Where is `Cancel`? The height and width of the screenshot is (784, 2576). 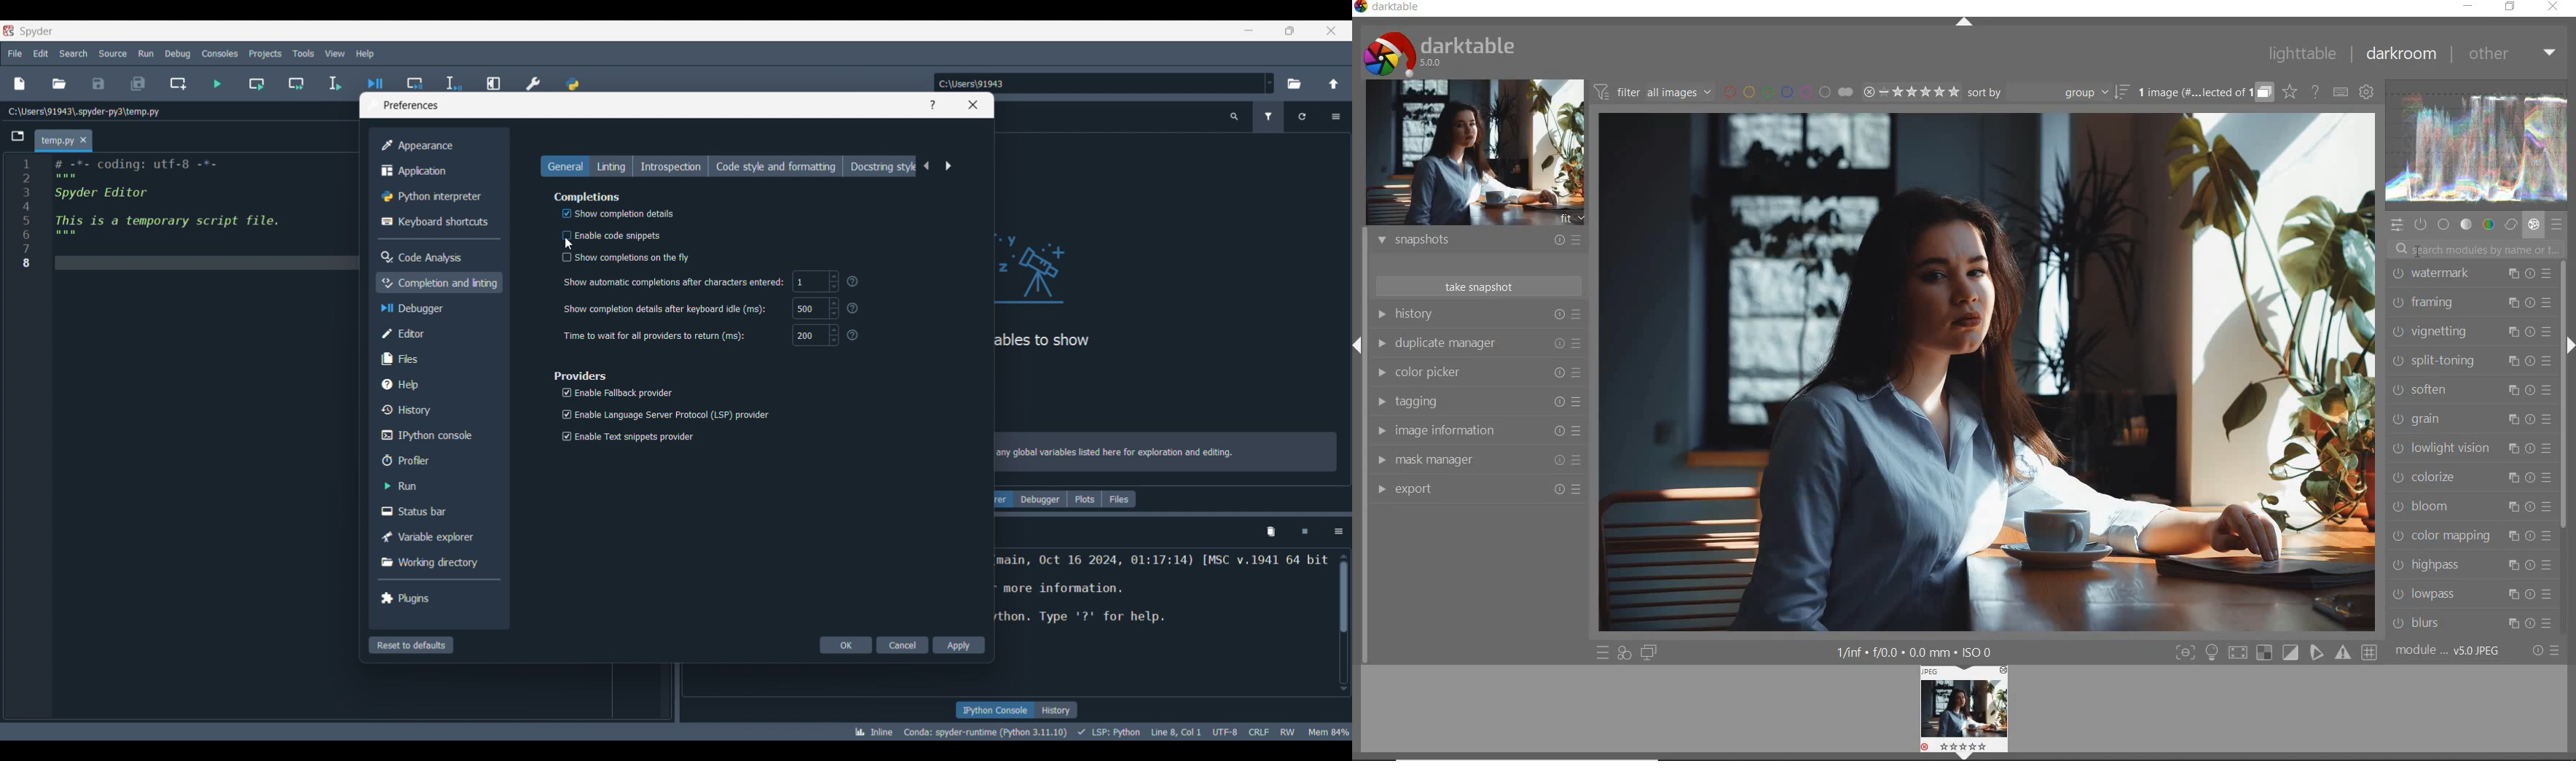
Cancel is located at coordinates (902, 645).